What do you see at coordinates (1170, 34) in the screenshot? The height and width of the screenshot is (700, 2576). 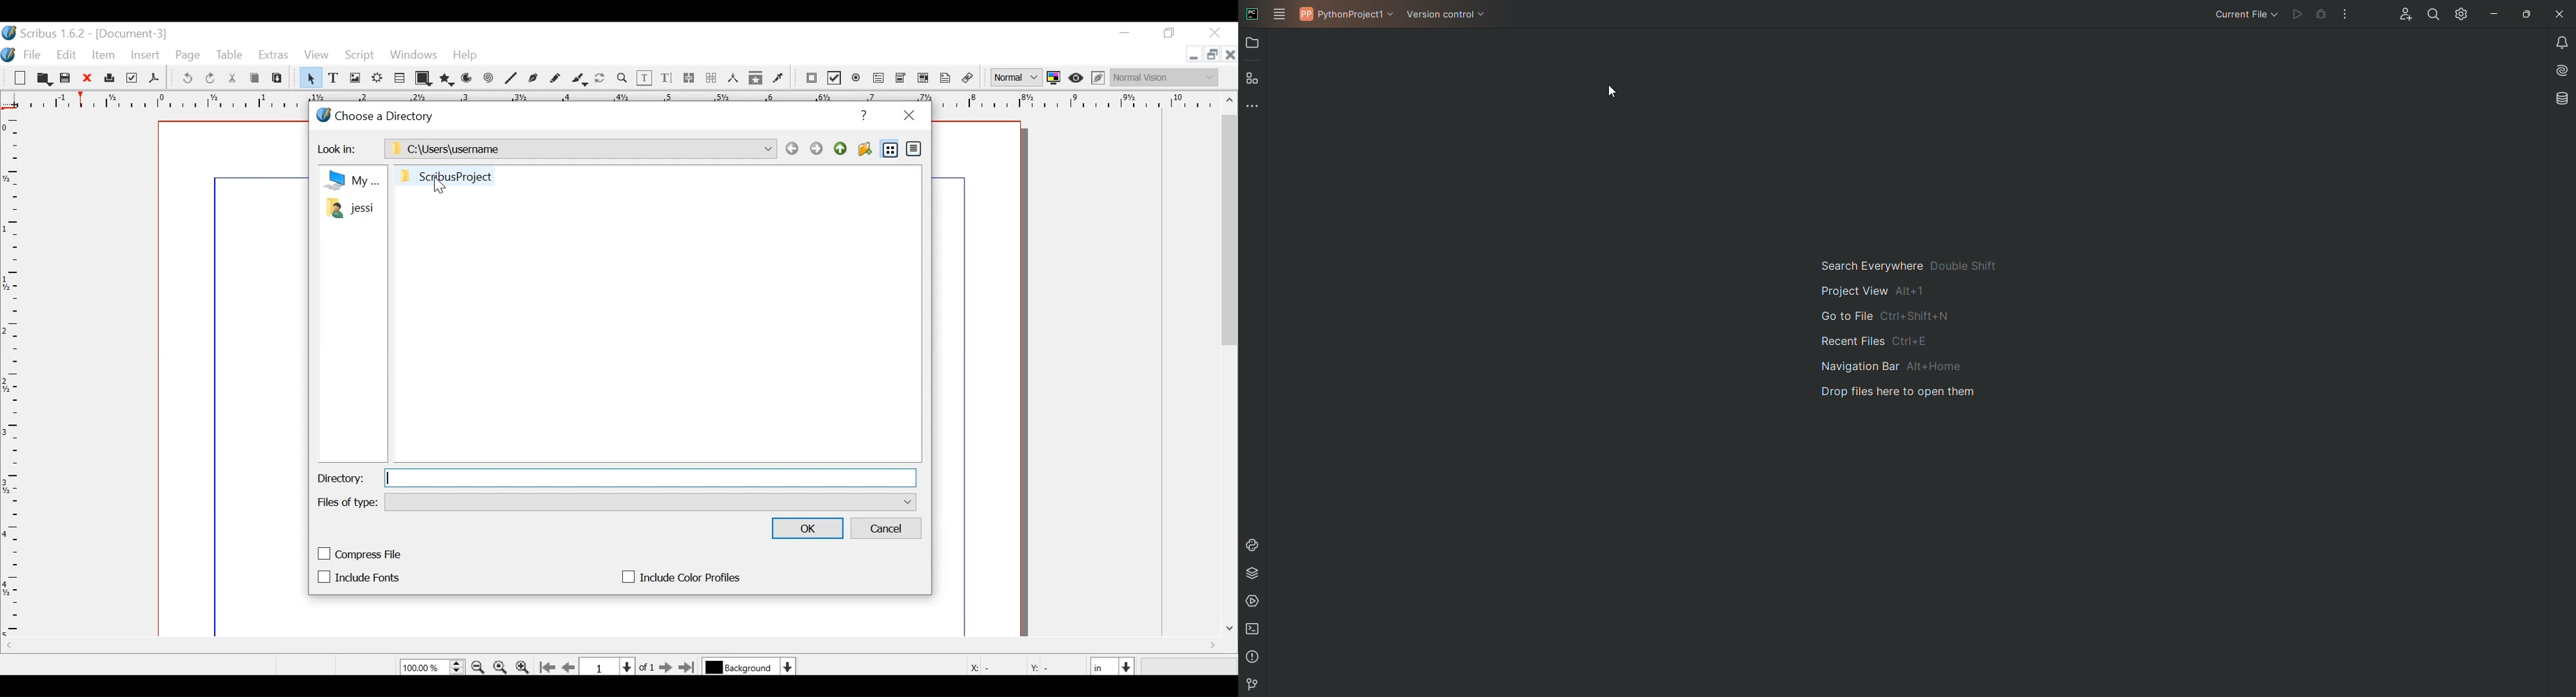 I see `Restore` at bounding box center [1170, 34].